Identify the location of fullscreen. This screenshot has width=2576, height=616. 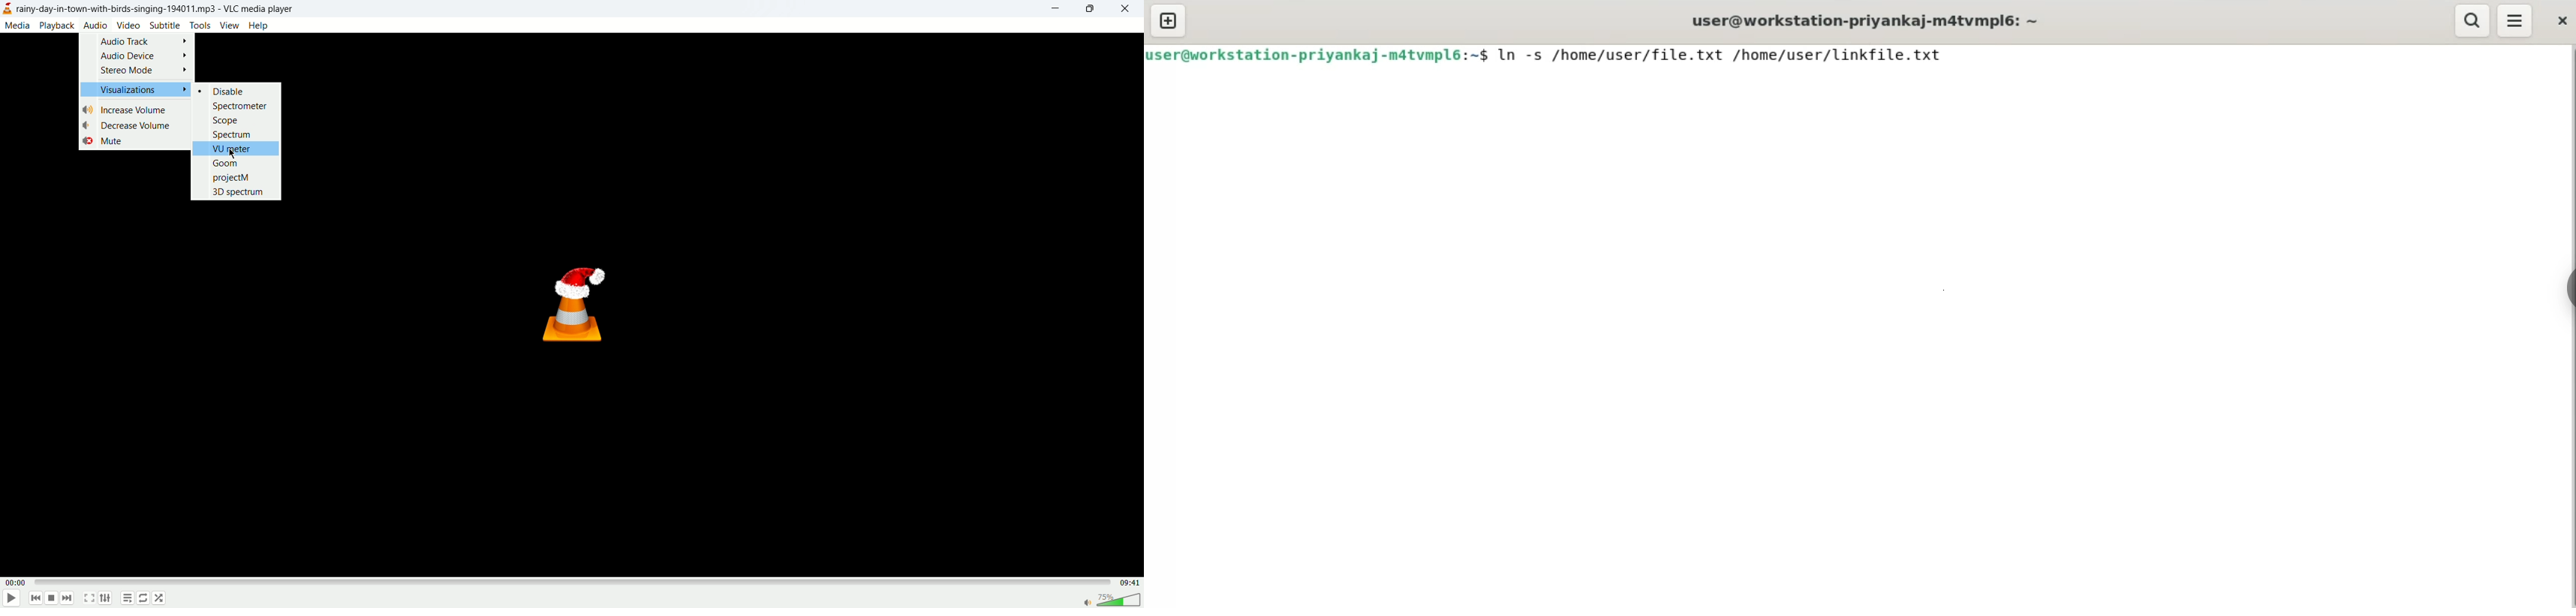
(91, 597).